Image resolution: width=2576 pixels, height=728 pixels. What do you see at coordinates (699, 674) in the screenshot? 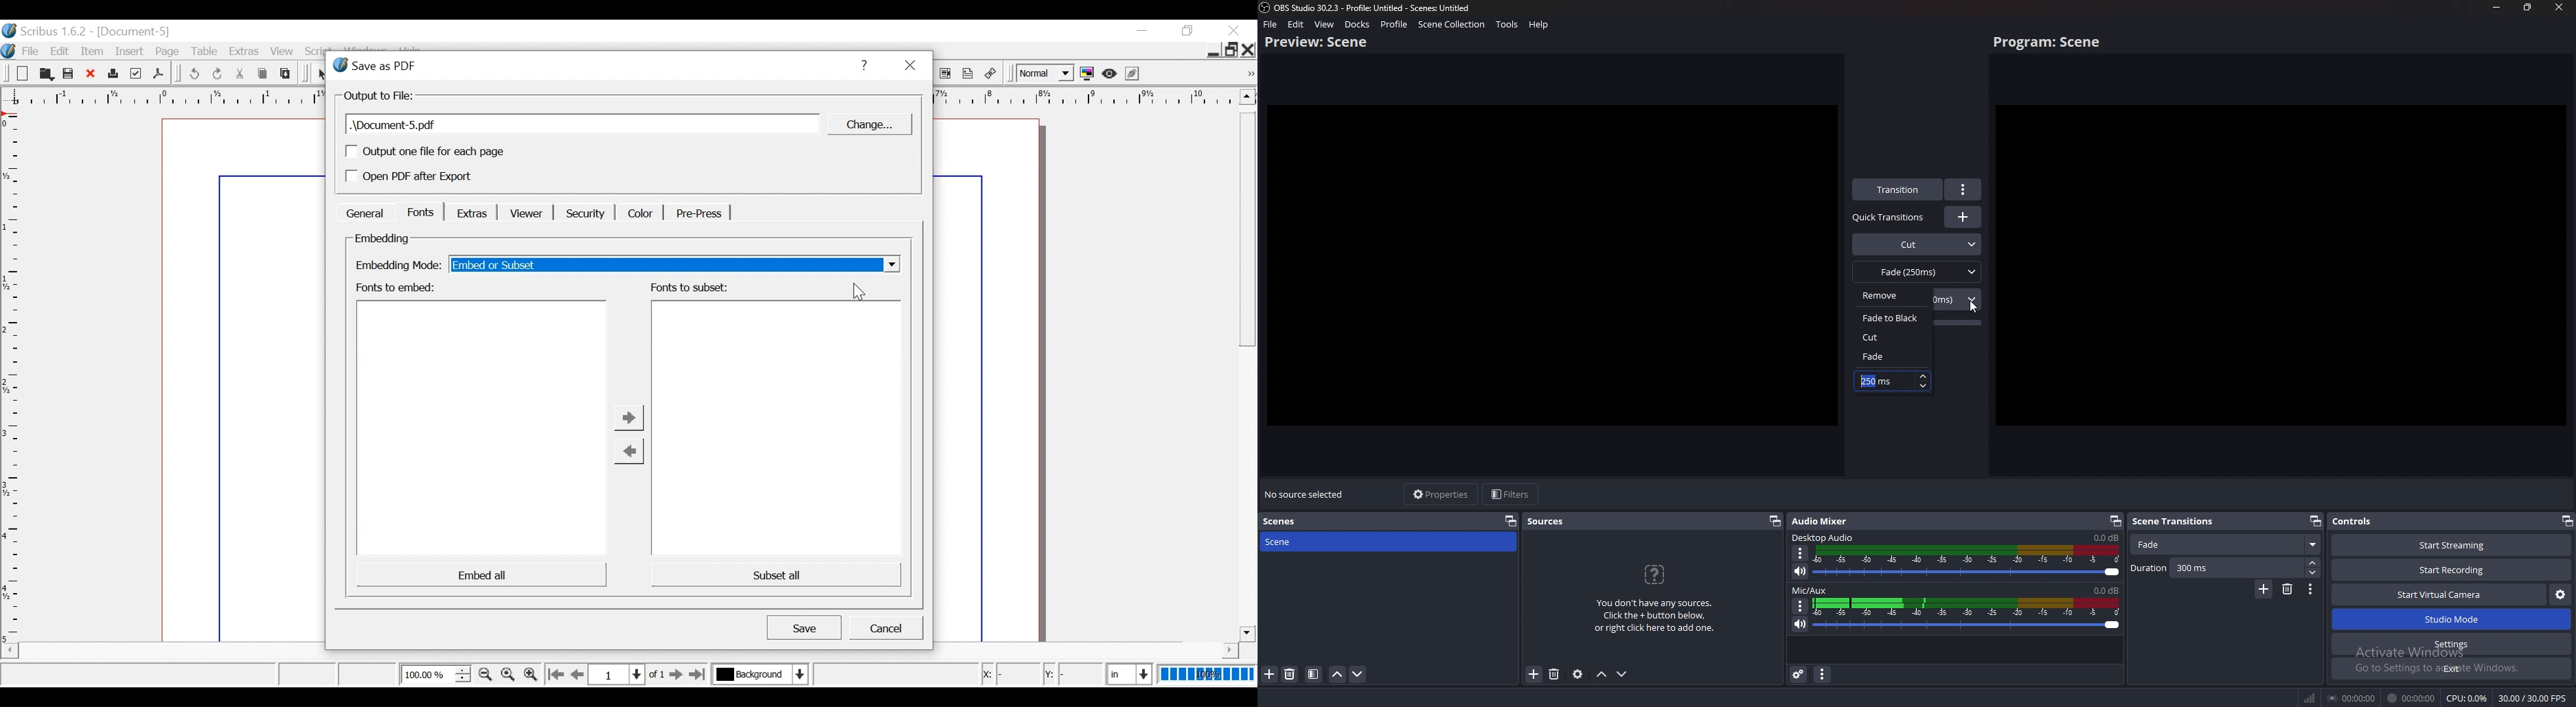
I see `Go to the last page` at bounding box center [699, 674].